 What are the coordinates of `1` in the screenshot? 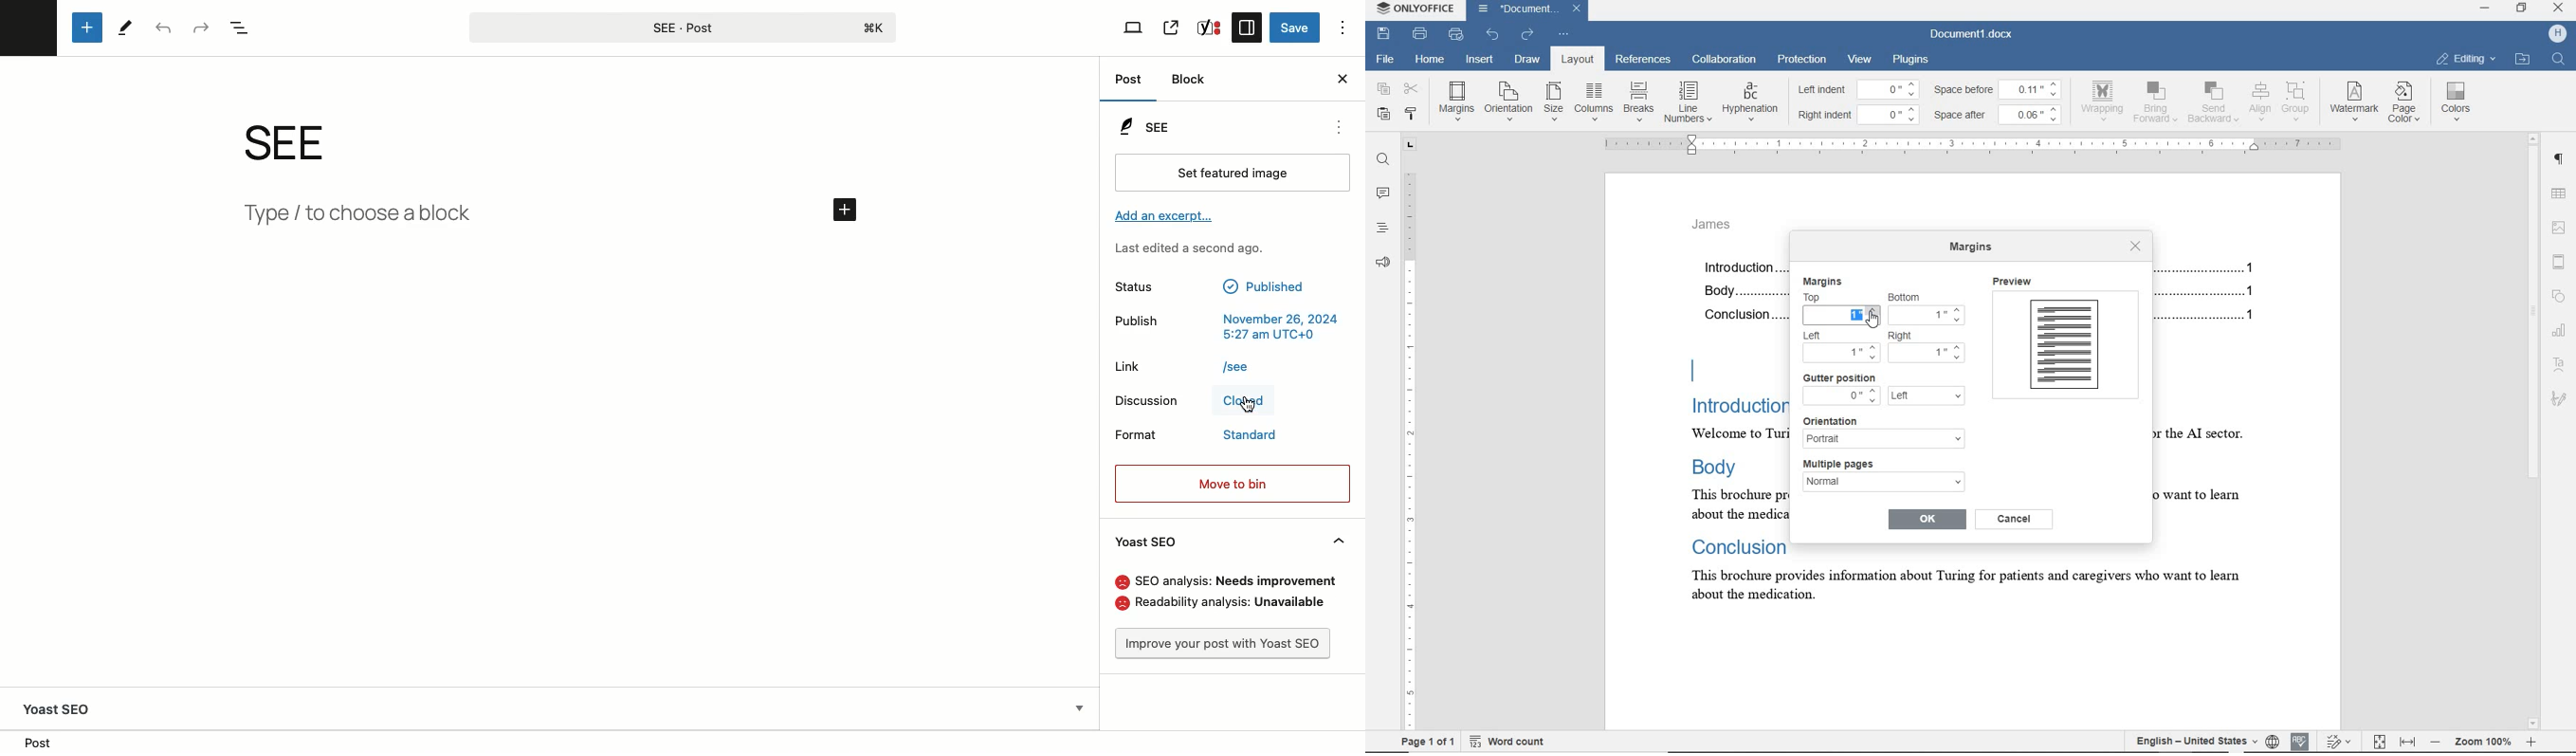 It's located at (1843, 315).